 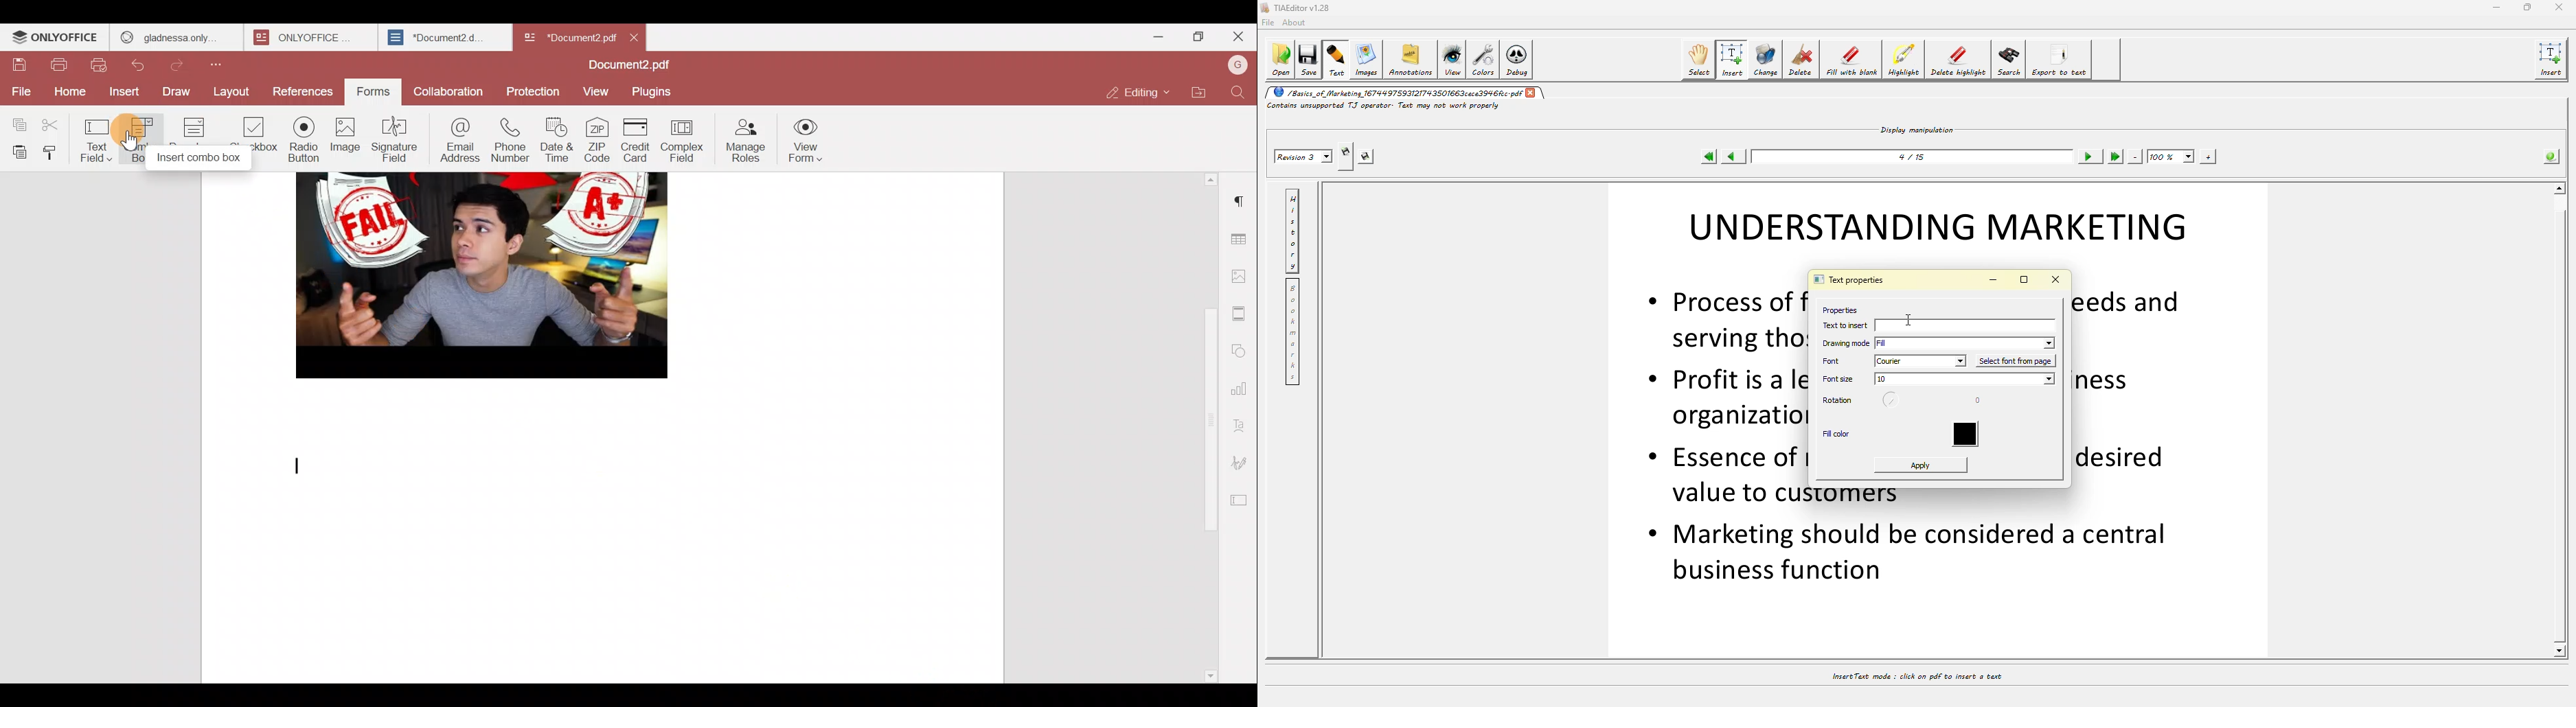 I want to click on Quick print, so click(x=98, y=65).